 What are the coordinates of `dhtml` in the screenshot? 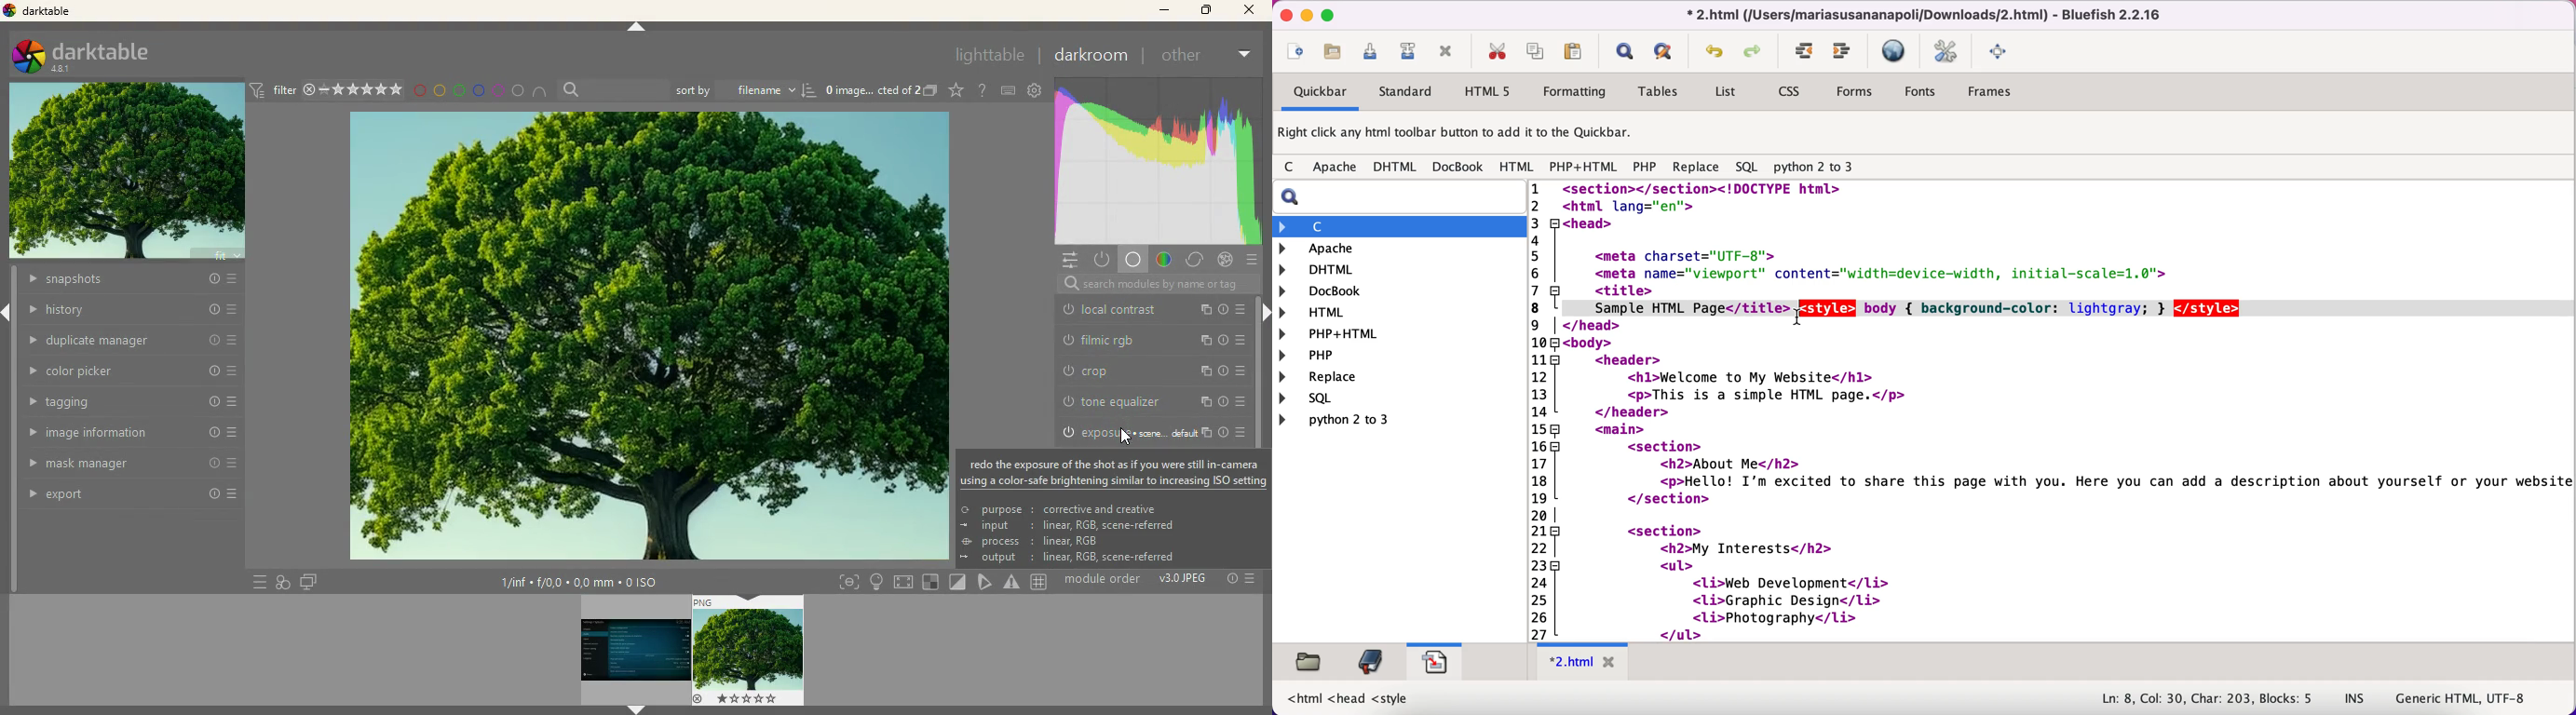 It's located at (1324, 268).